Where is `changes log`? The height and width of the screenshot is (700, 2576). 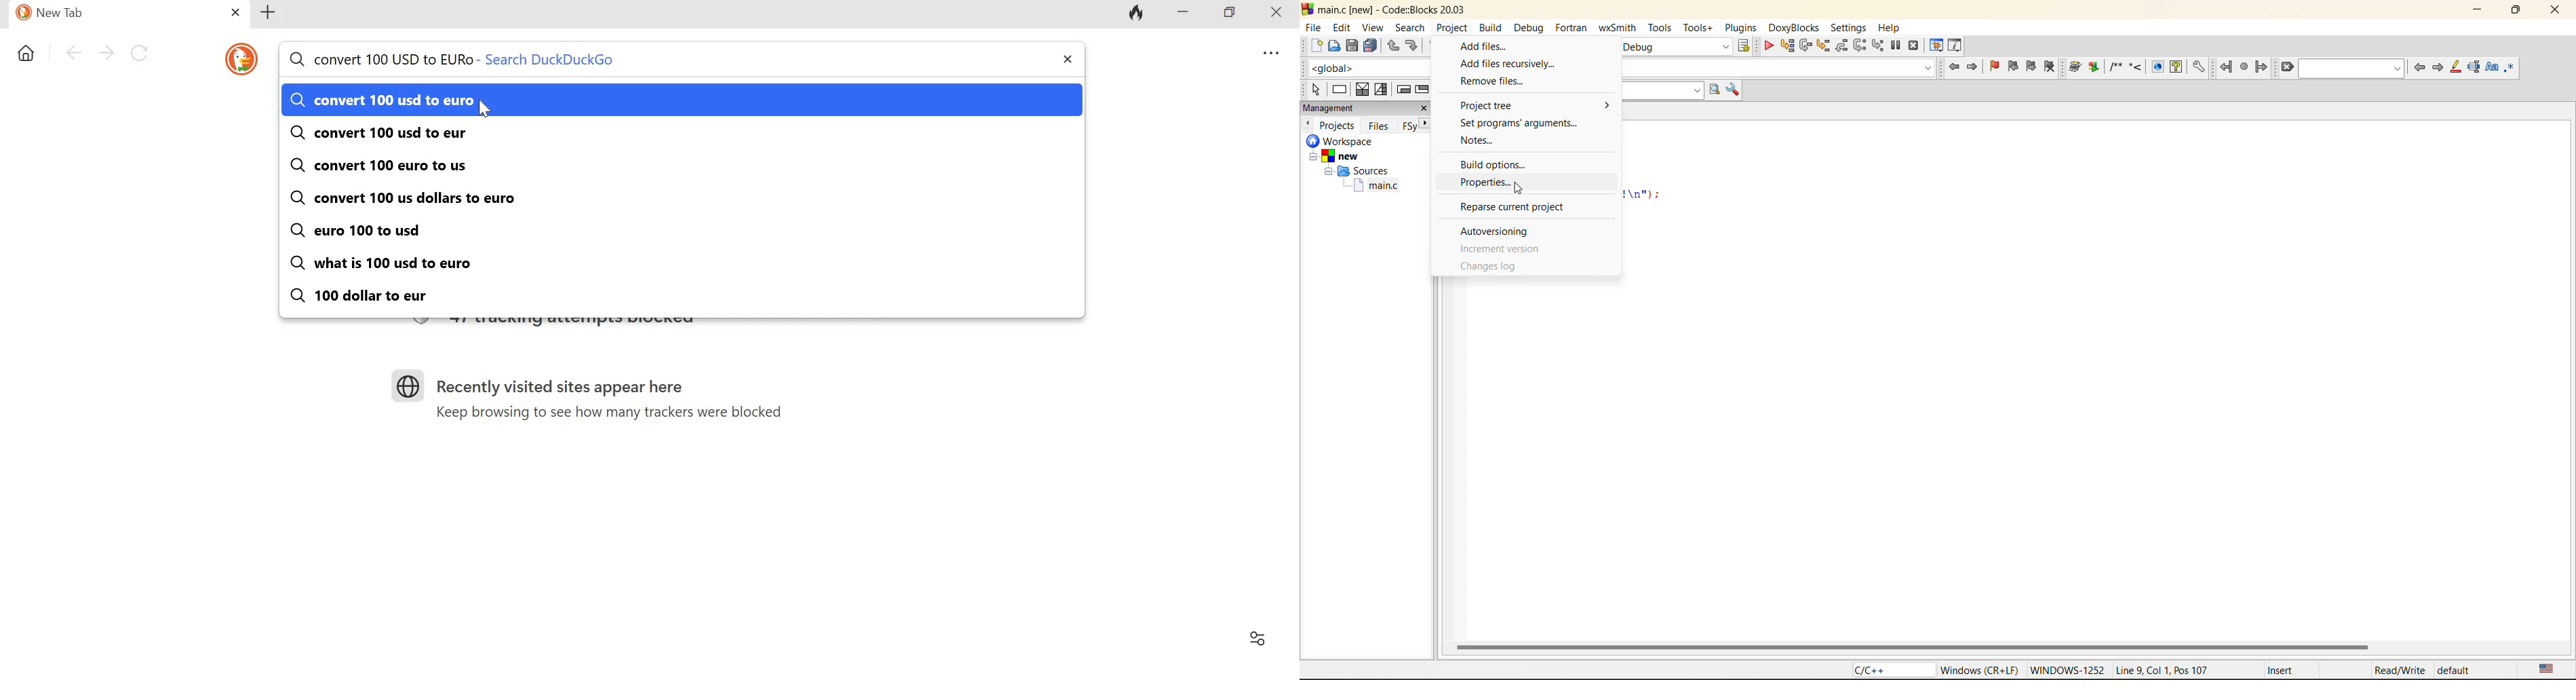
changes log is located at coordinates (1494, 269).